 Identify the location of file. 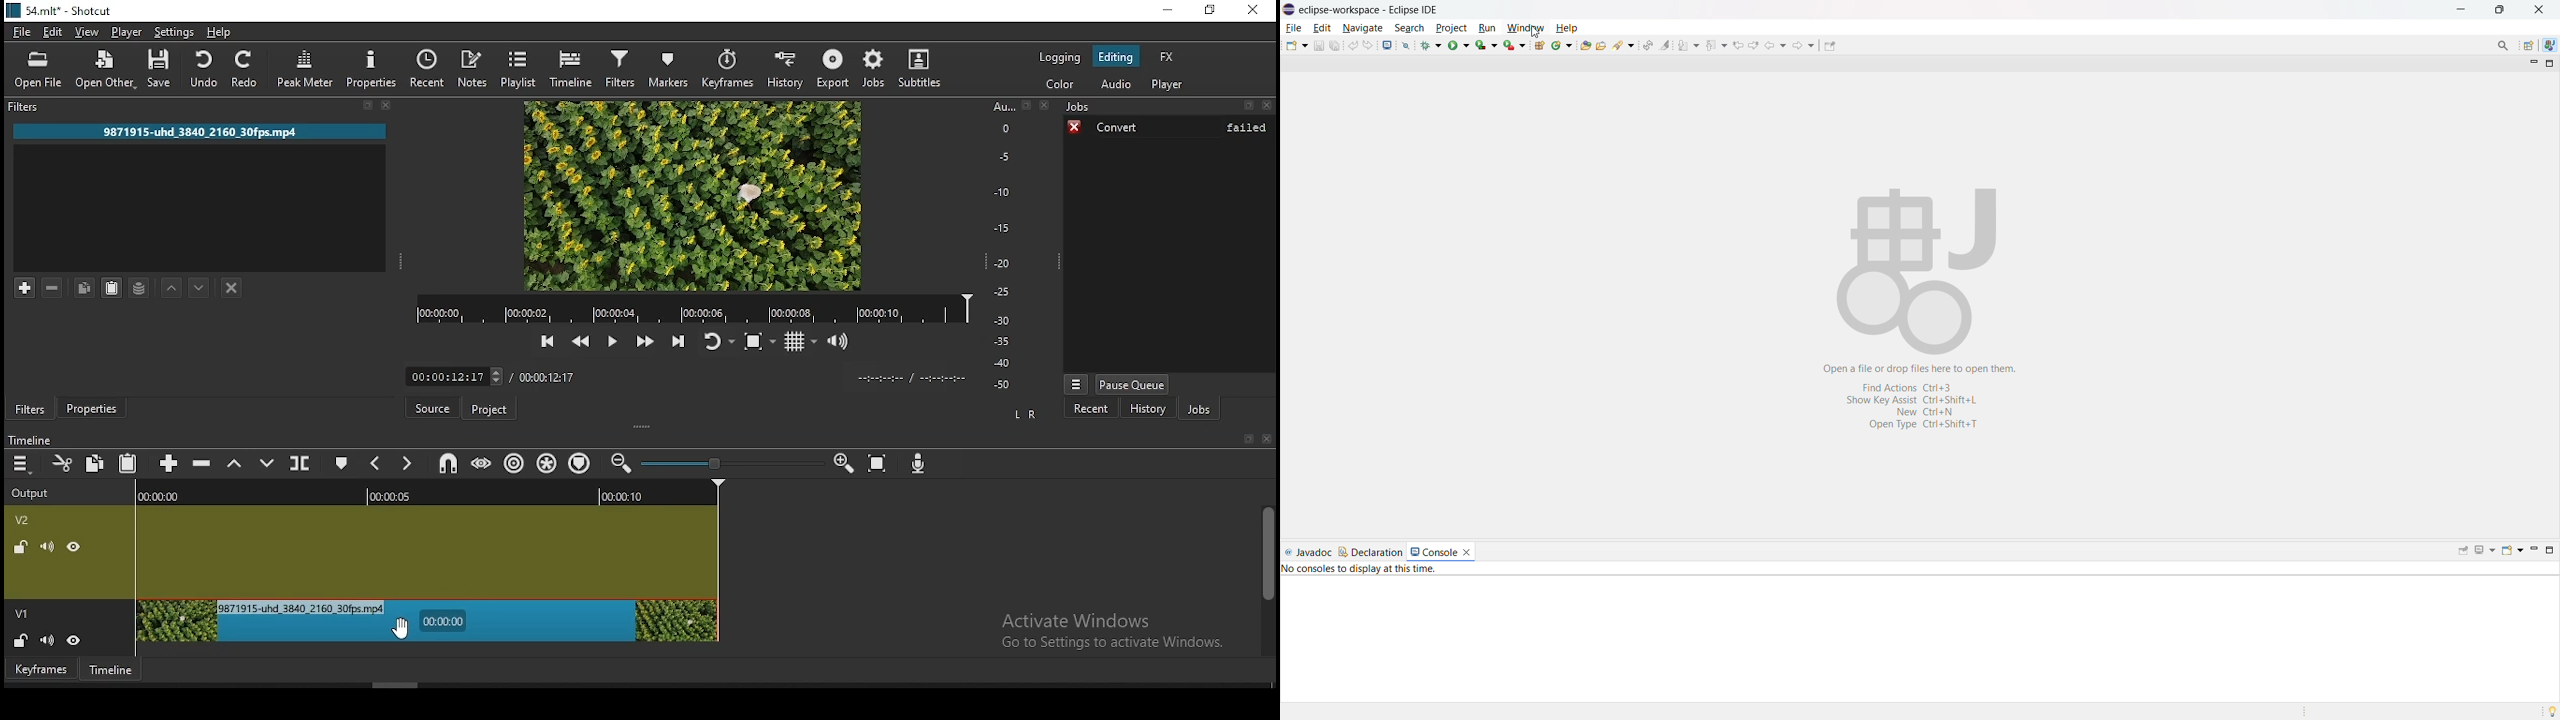
(1295, 27).